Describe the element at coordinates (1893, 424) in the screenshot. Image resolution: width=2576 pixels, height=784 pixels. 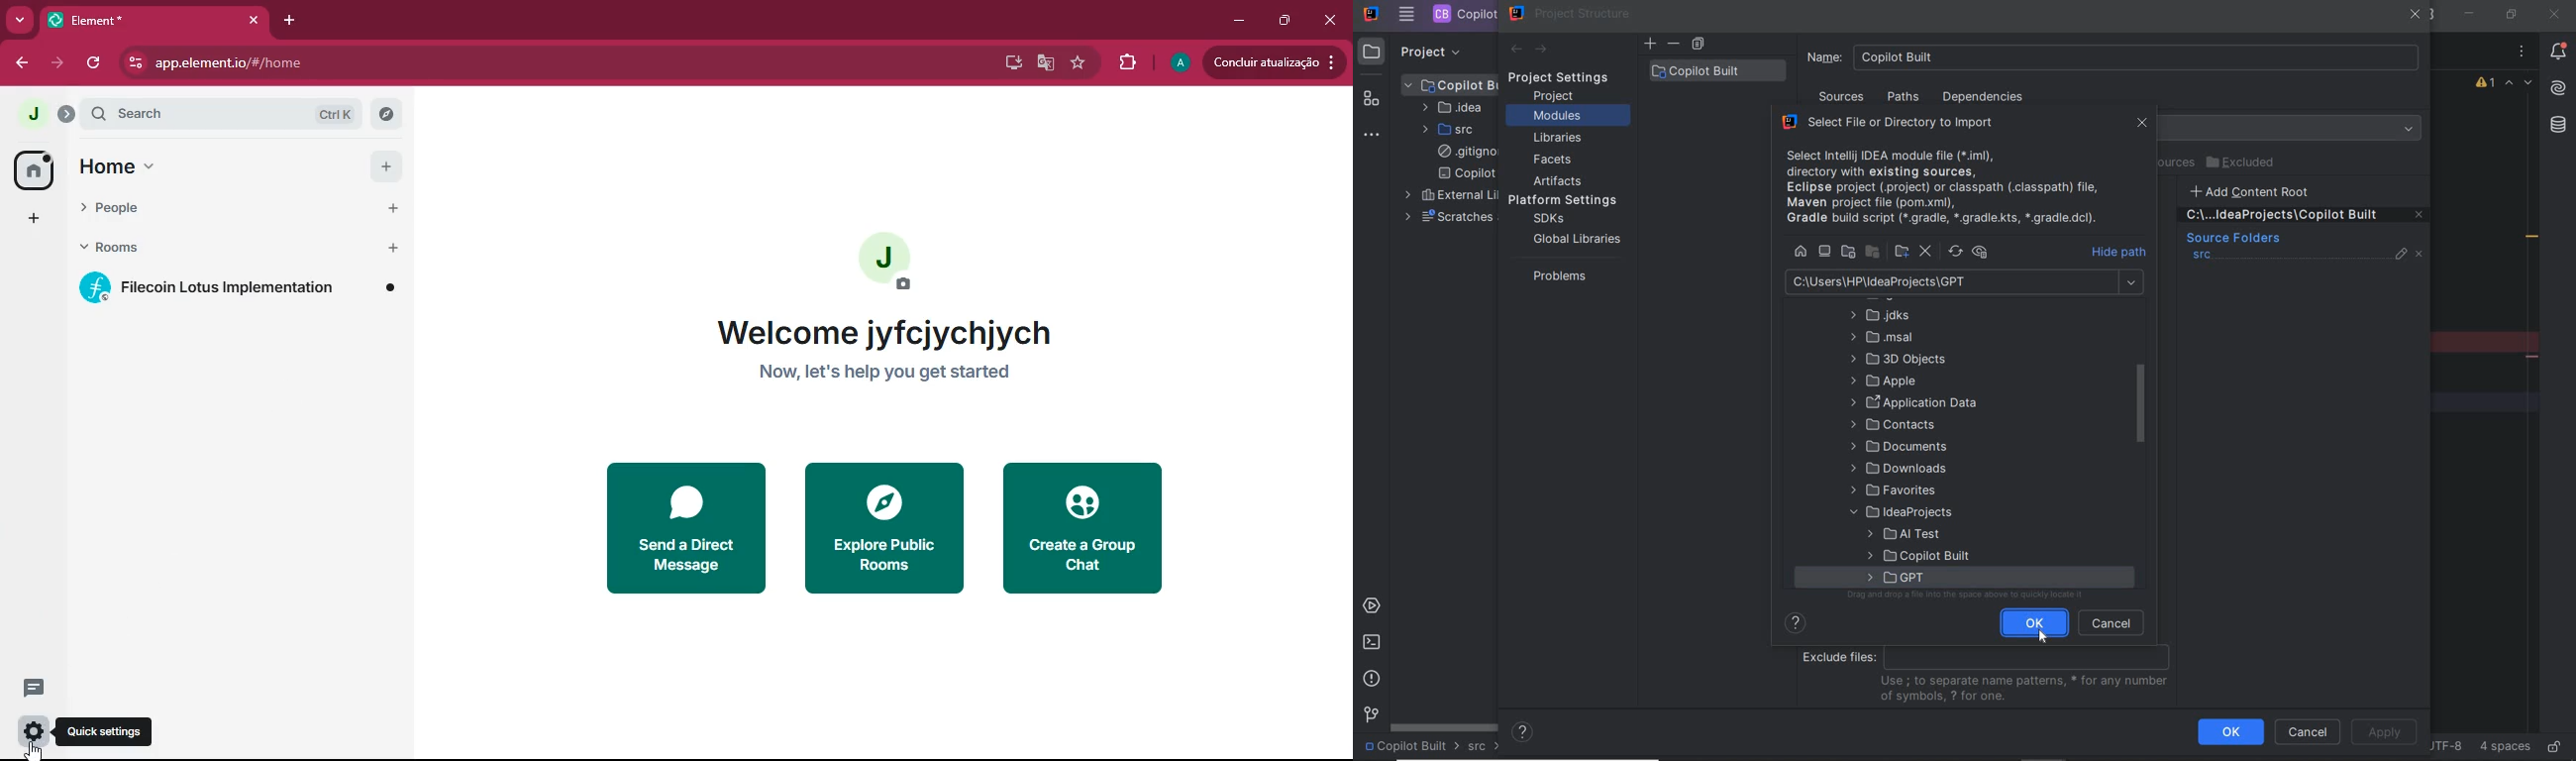
I see `folder` at that location.